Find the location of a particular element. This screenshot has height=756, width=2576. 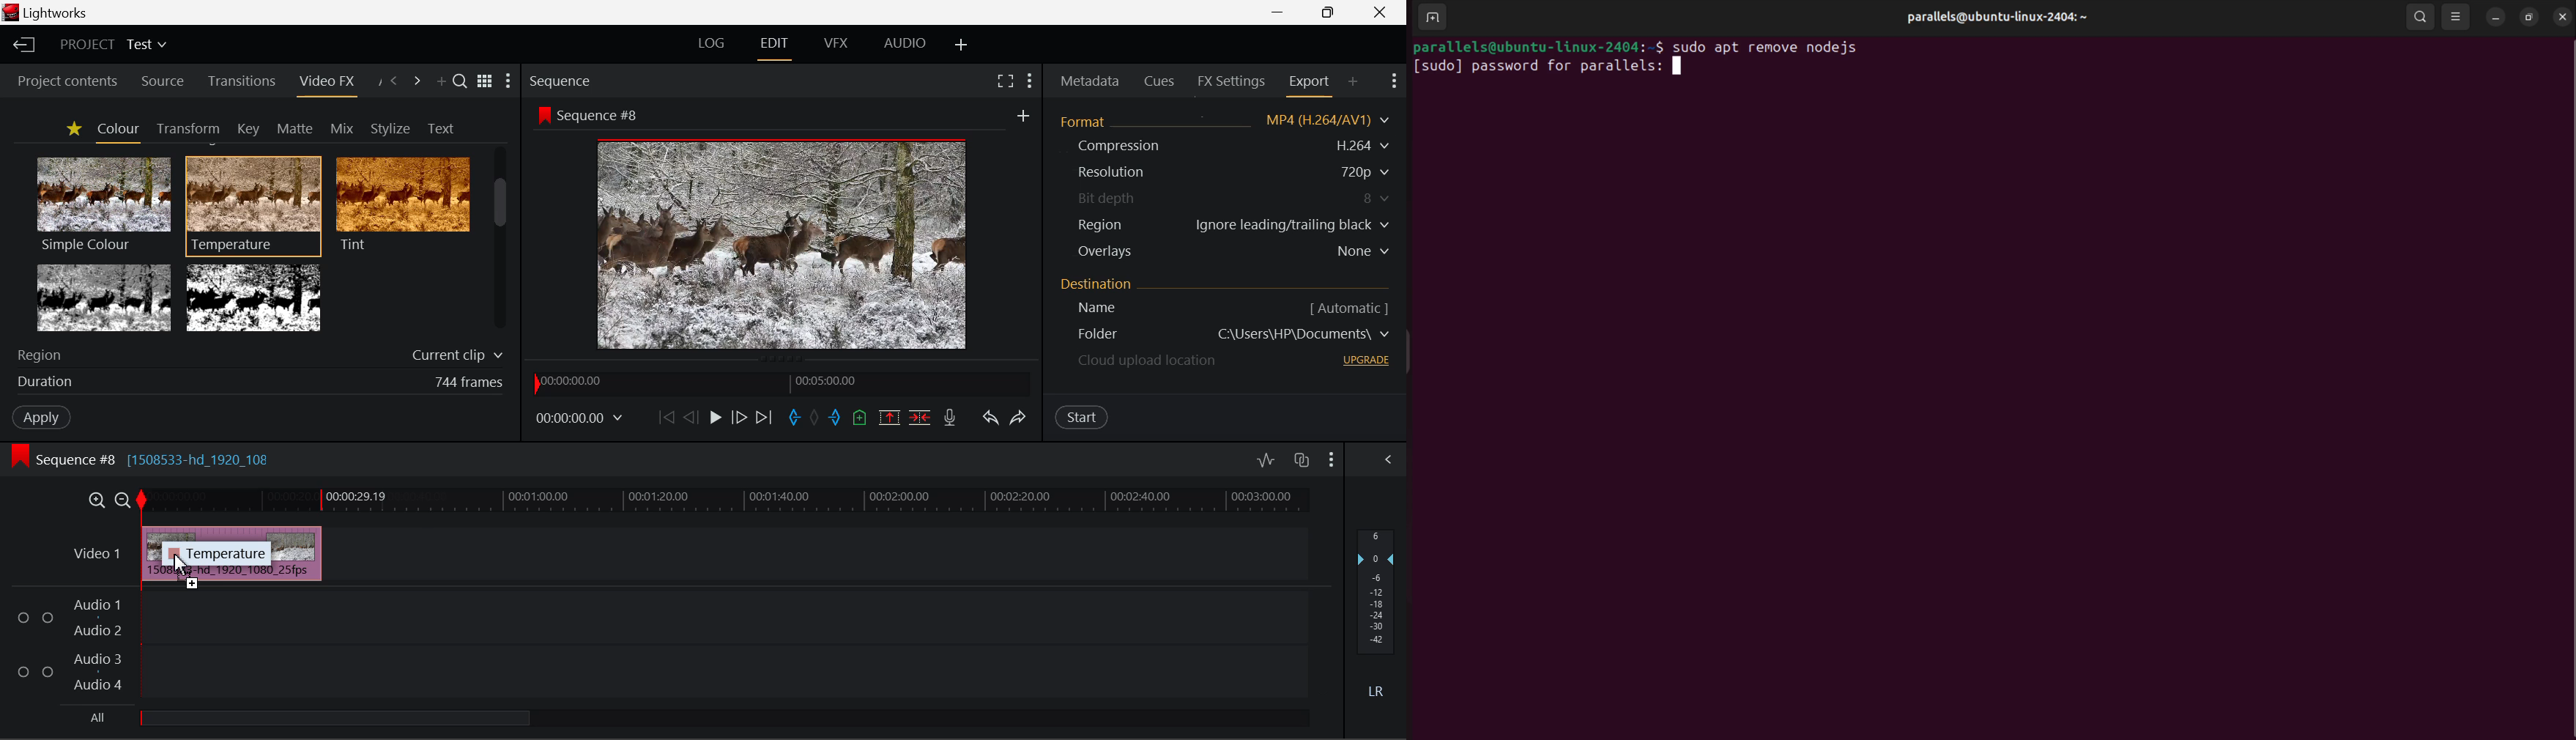

Show Settings is located at coordinates (1332, 458).